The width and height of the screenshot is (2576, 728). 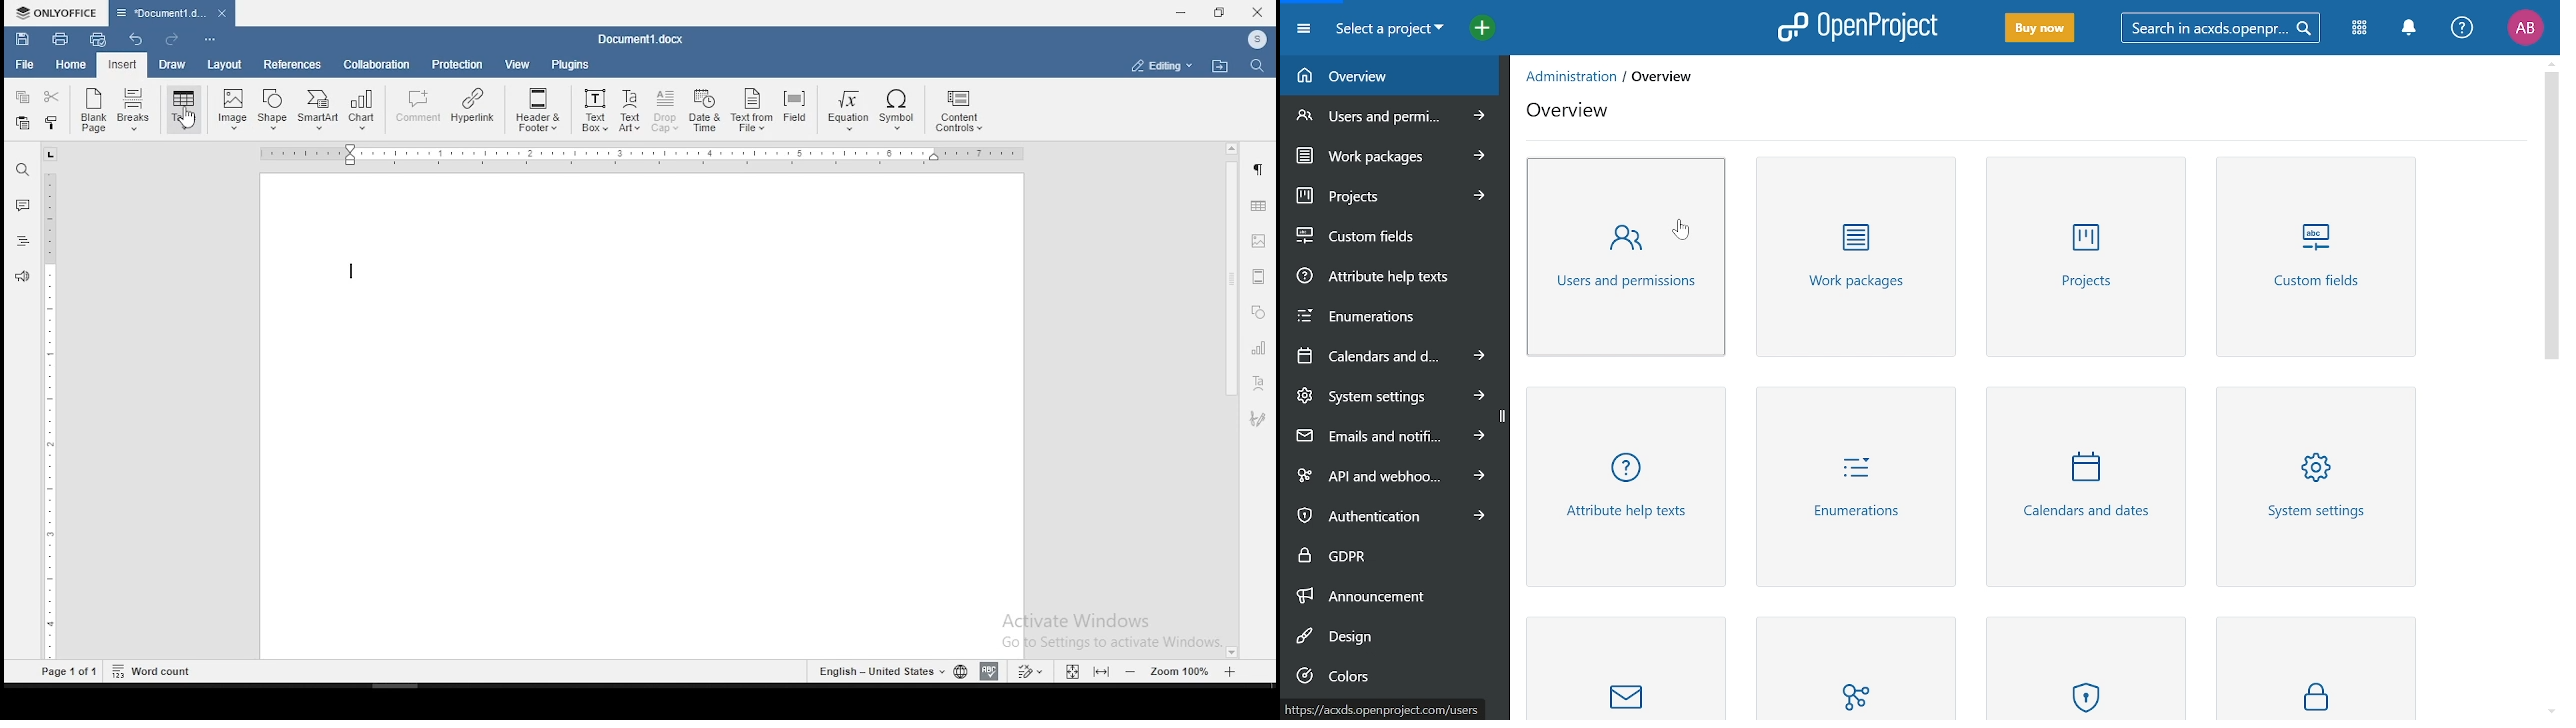 What do you see at coordinates (23, 241) in the screenshot?
I see `headings` at bounding box center [23, 241].